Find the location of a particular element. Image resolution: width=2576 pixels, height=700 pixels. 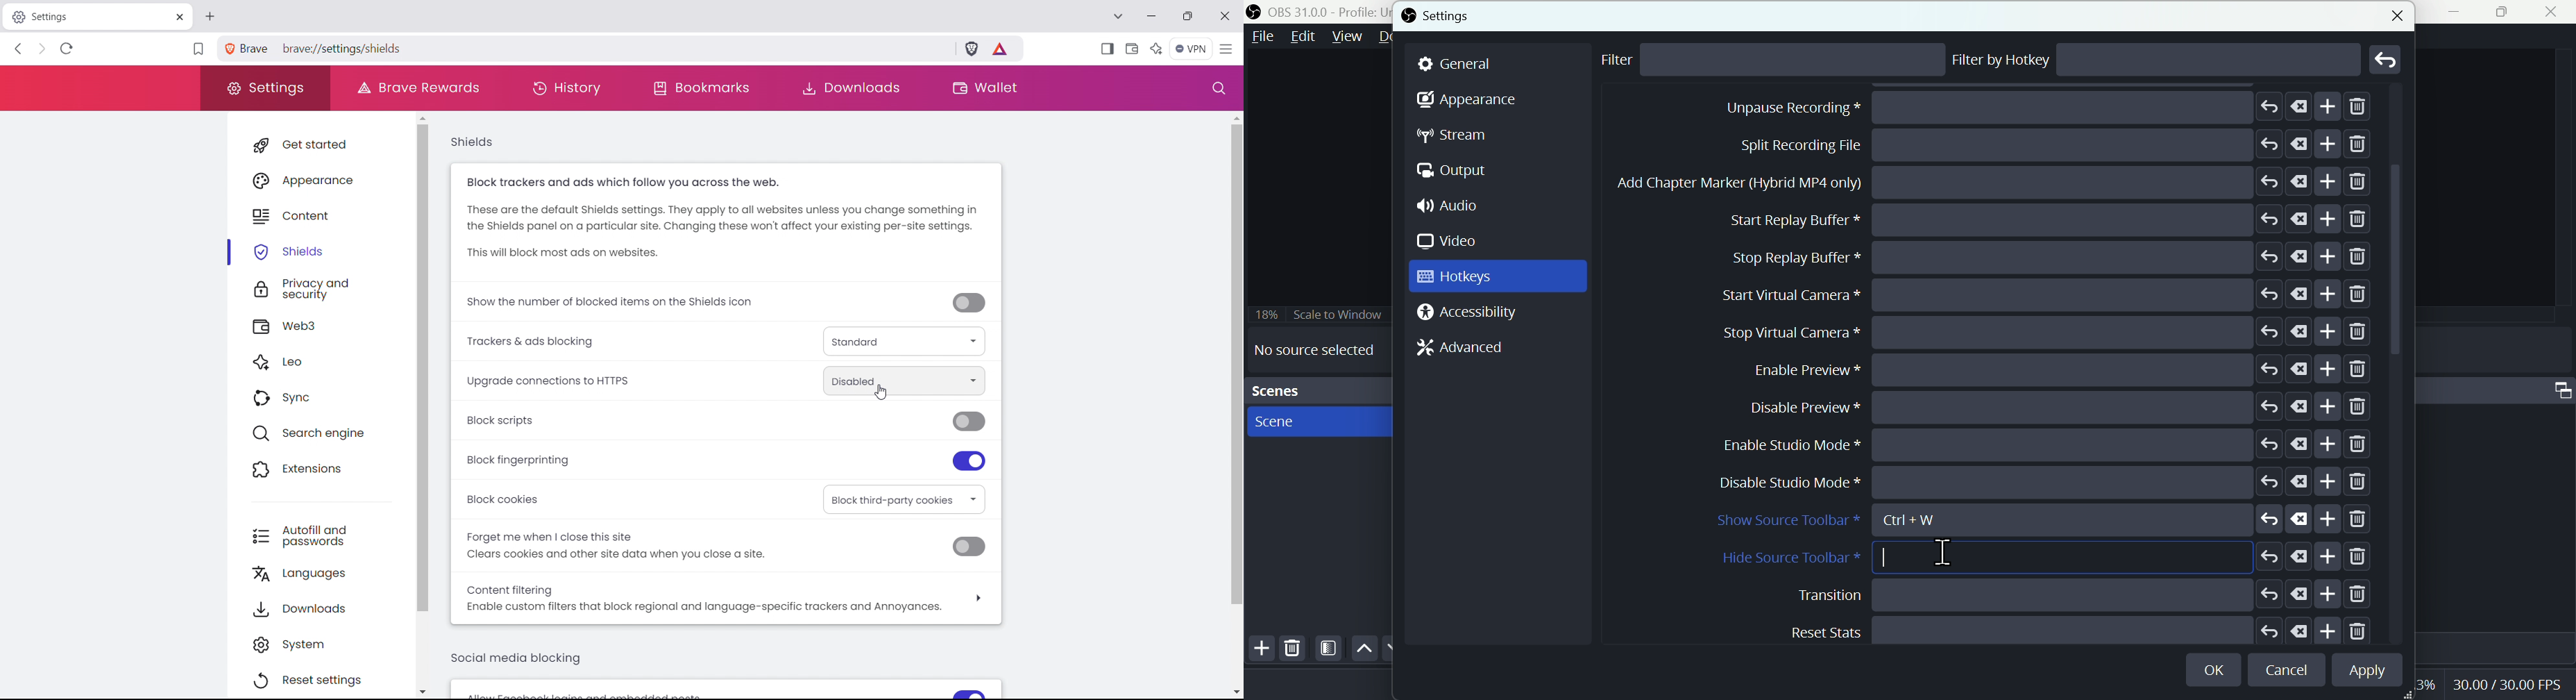

scroll up is located at coordinates (1235, 117).